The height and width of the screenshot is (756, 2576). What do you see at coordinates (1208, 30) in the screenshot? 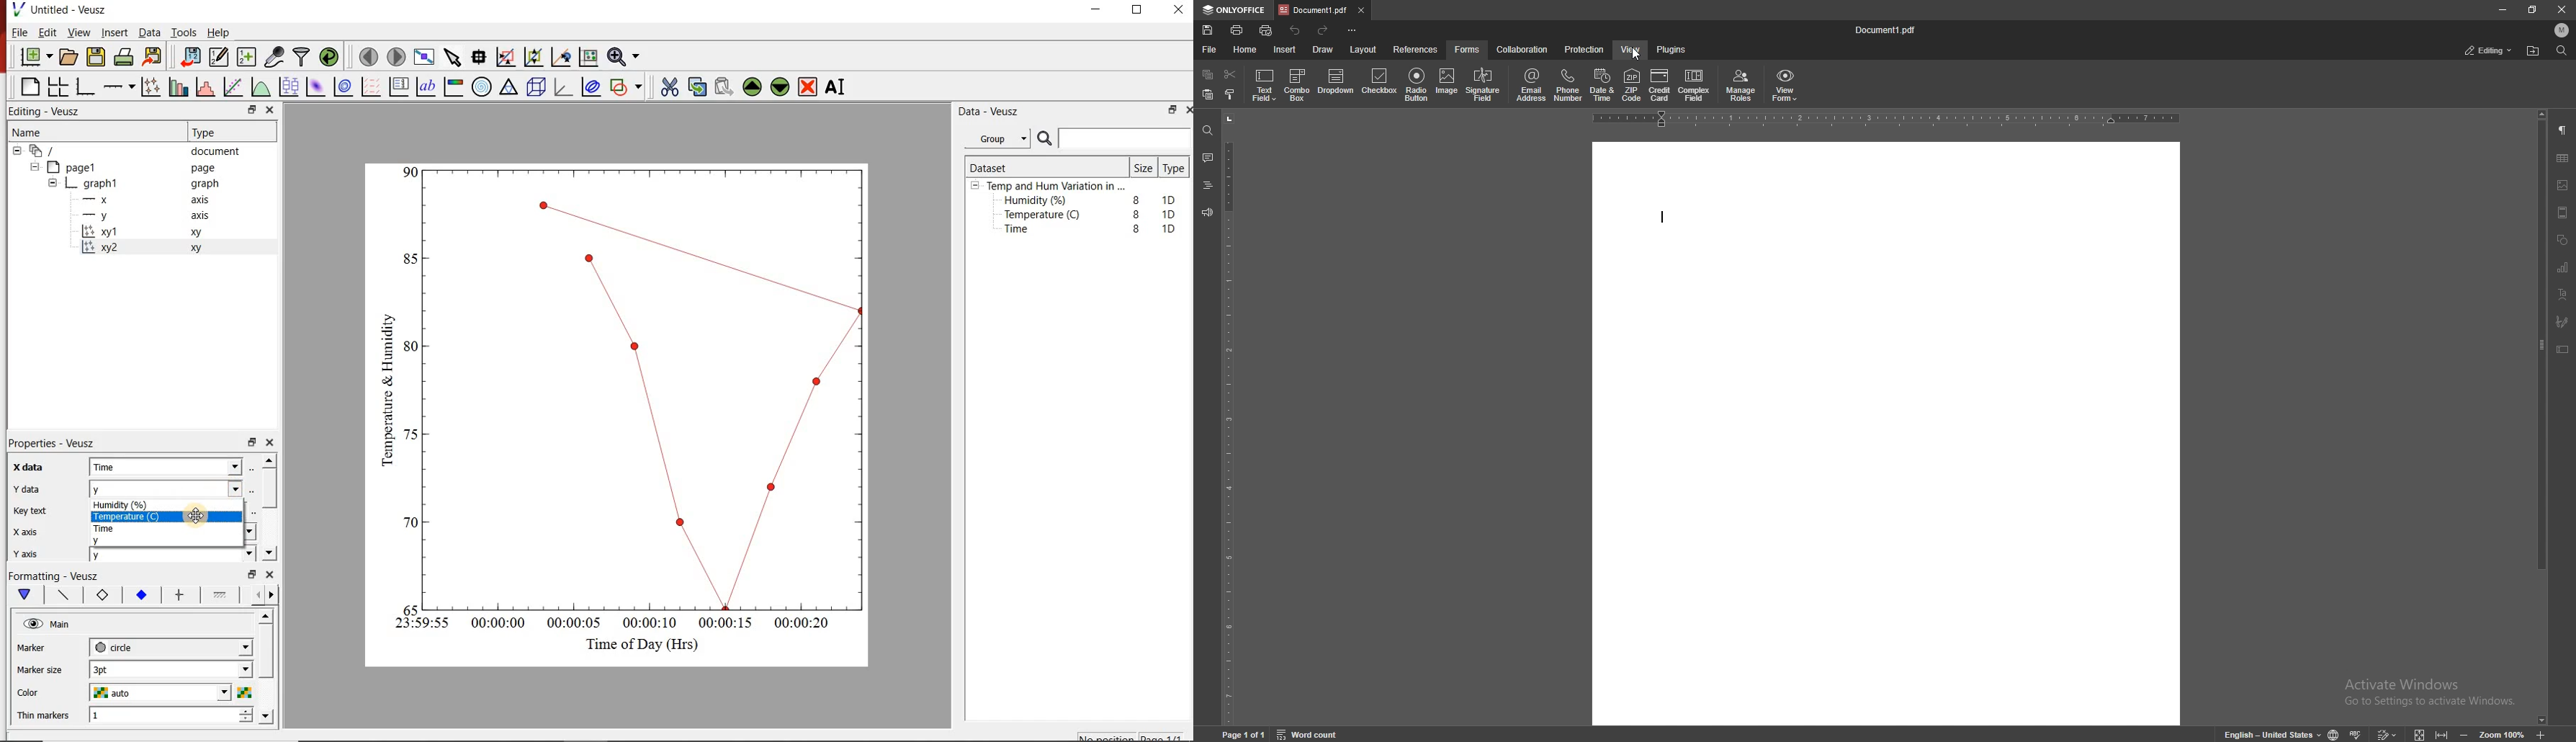
I see `save` at bounding box center [1208, 30].